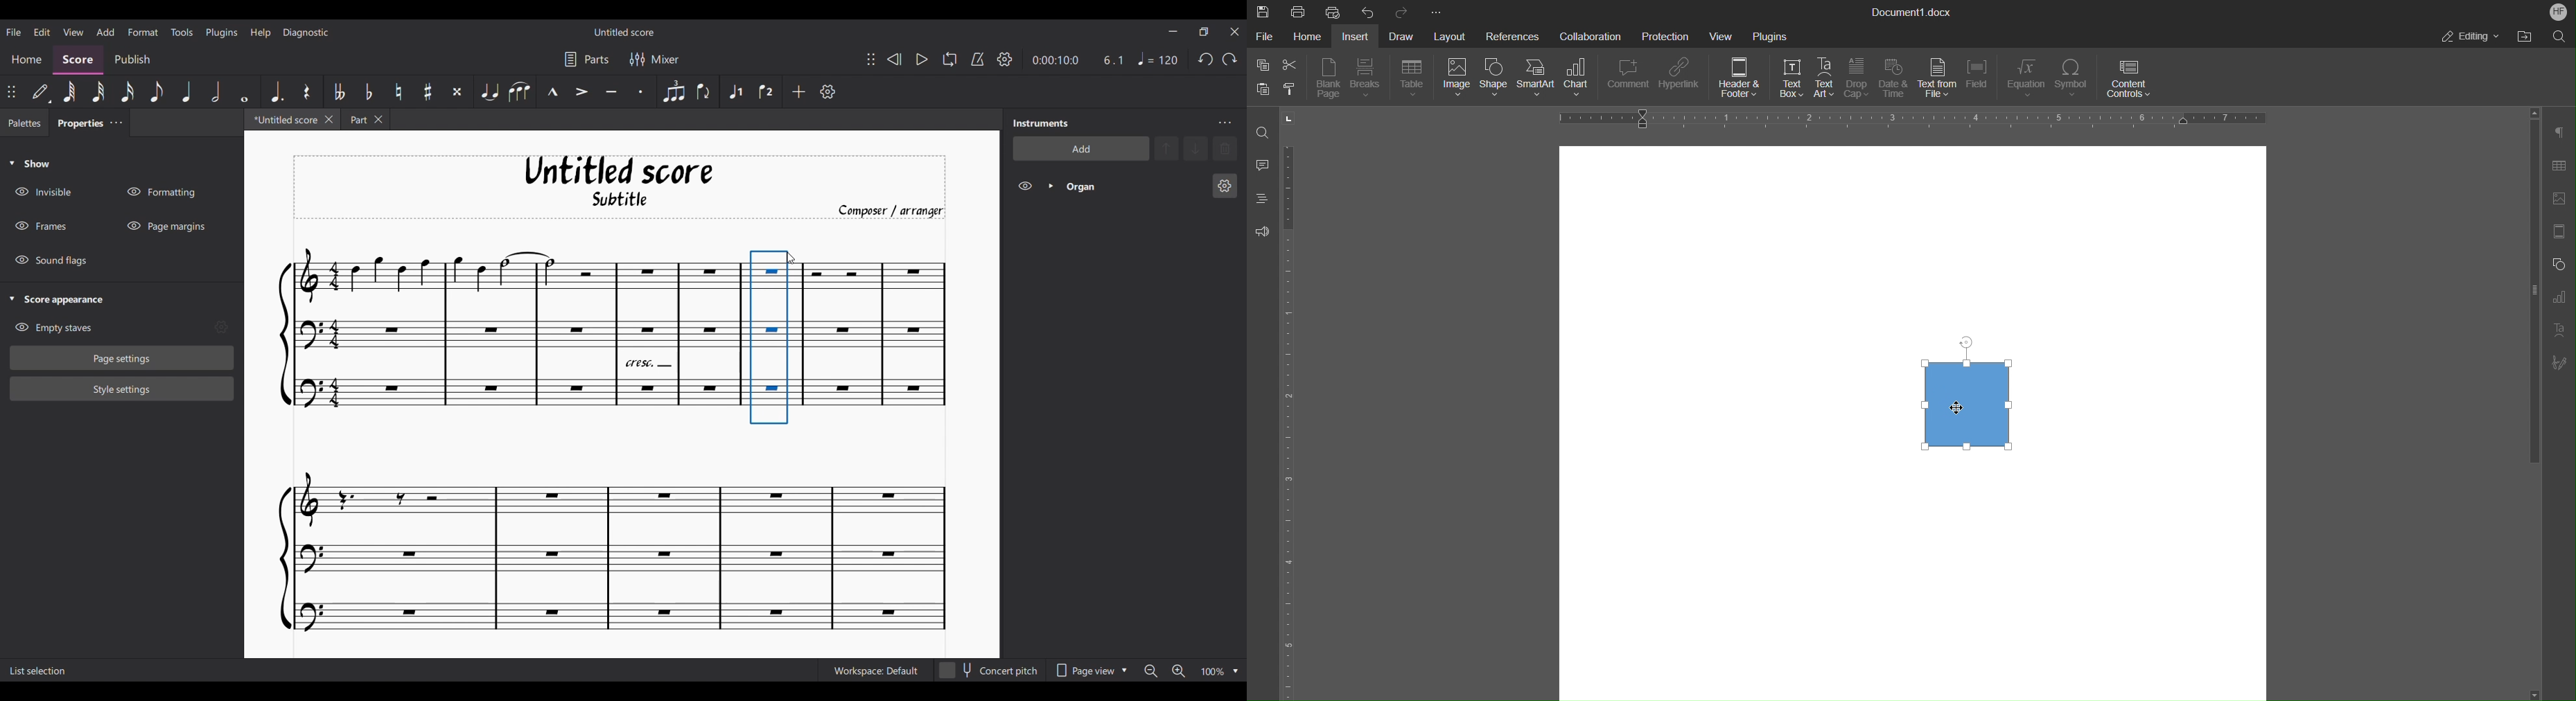  What do you see at coordinates (41, 92) in the screenshot?
I see `Default` at bounding box center [41, 92].